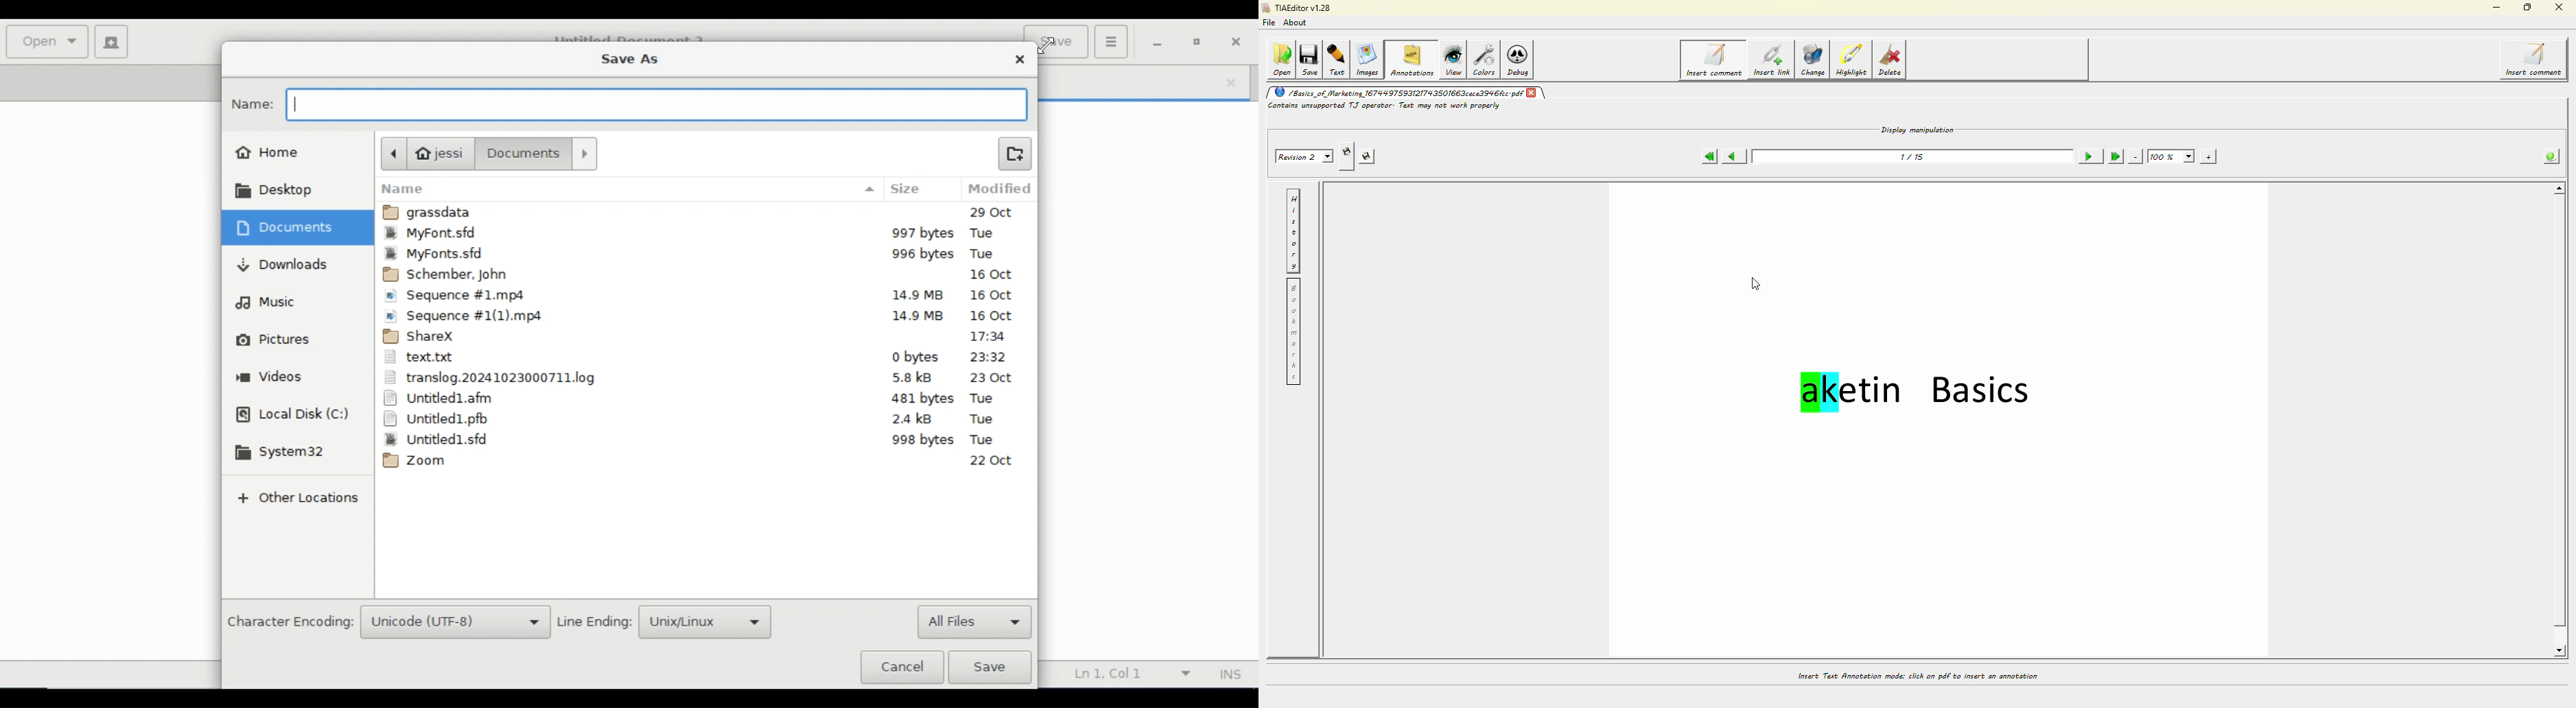  I want to click on Unicode (UTF-8), so click(455, 623).